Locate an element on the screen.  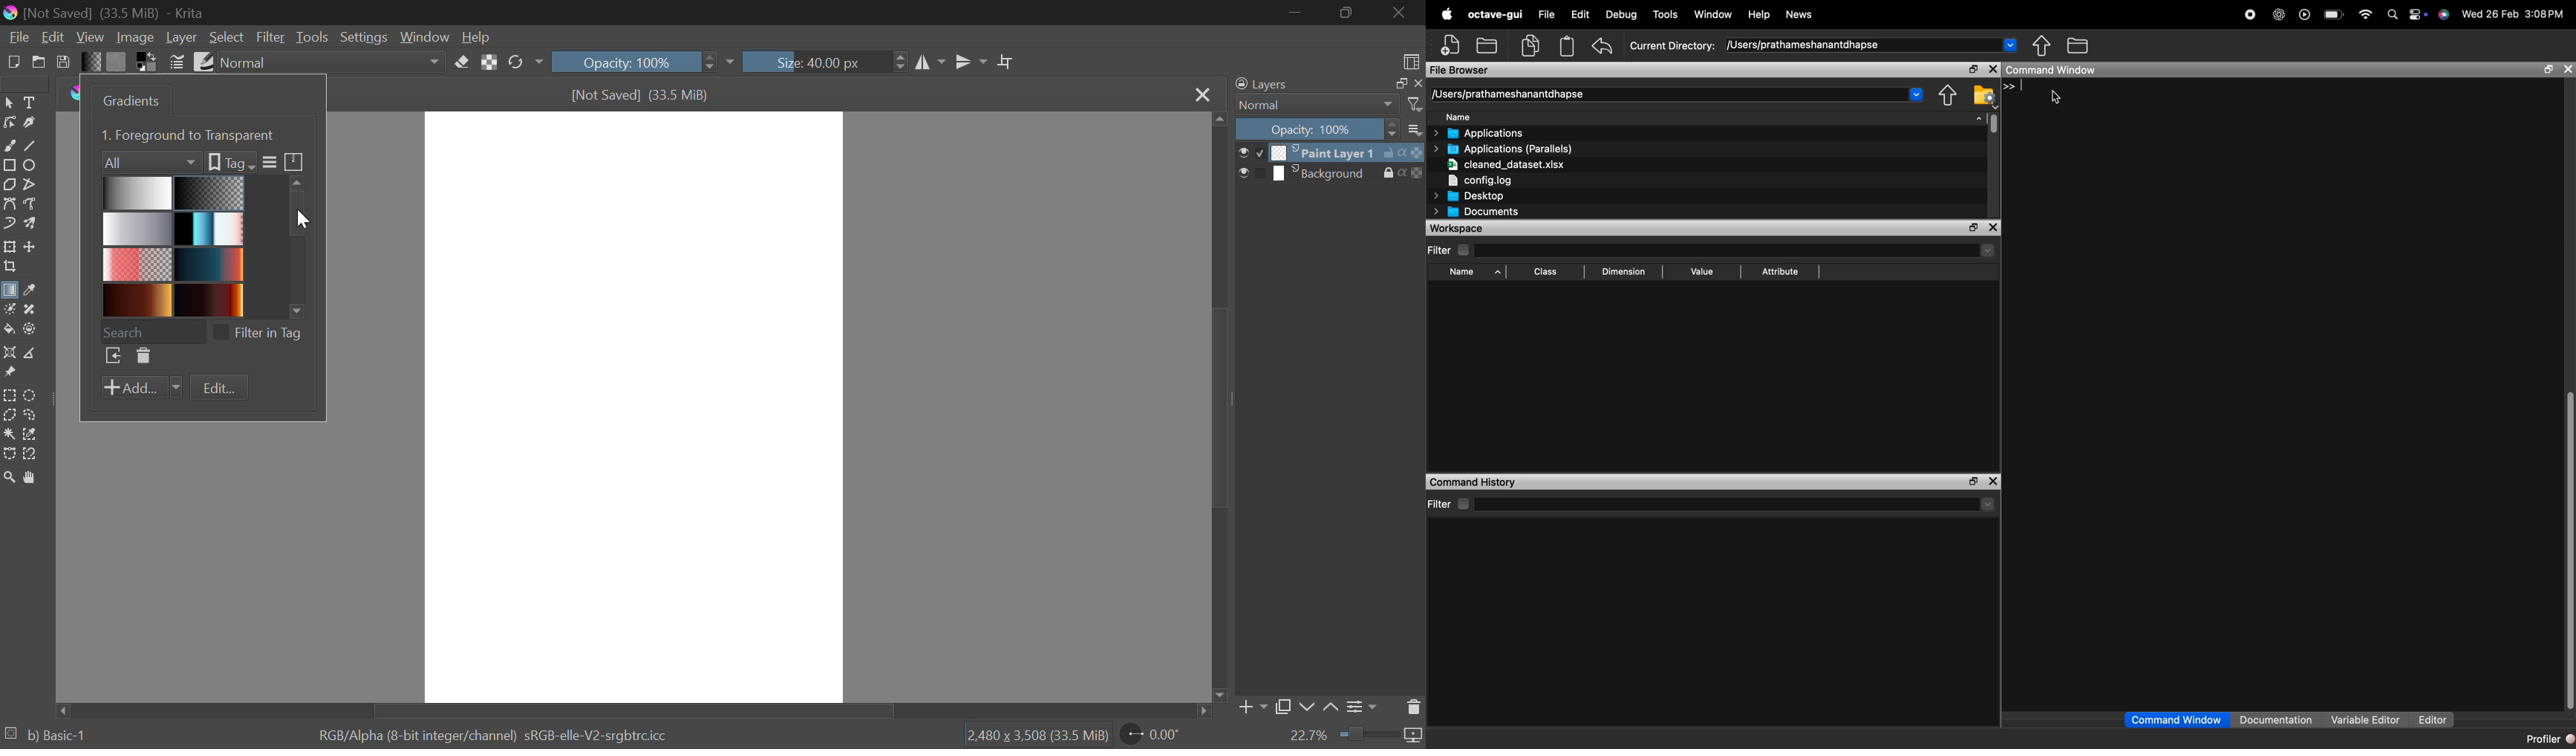
Browse directories is located at coordinates (1984, 96).